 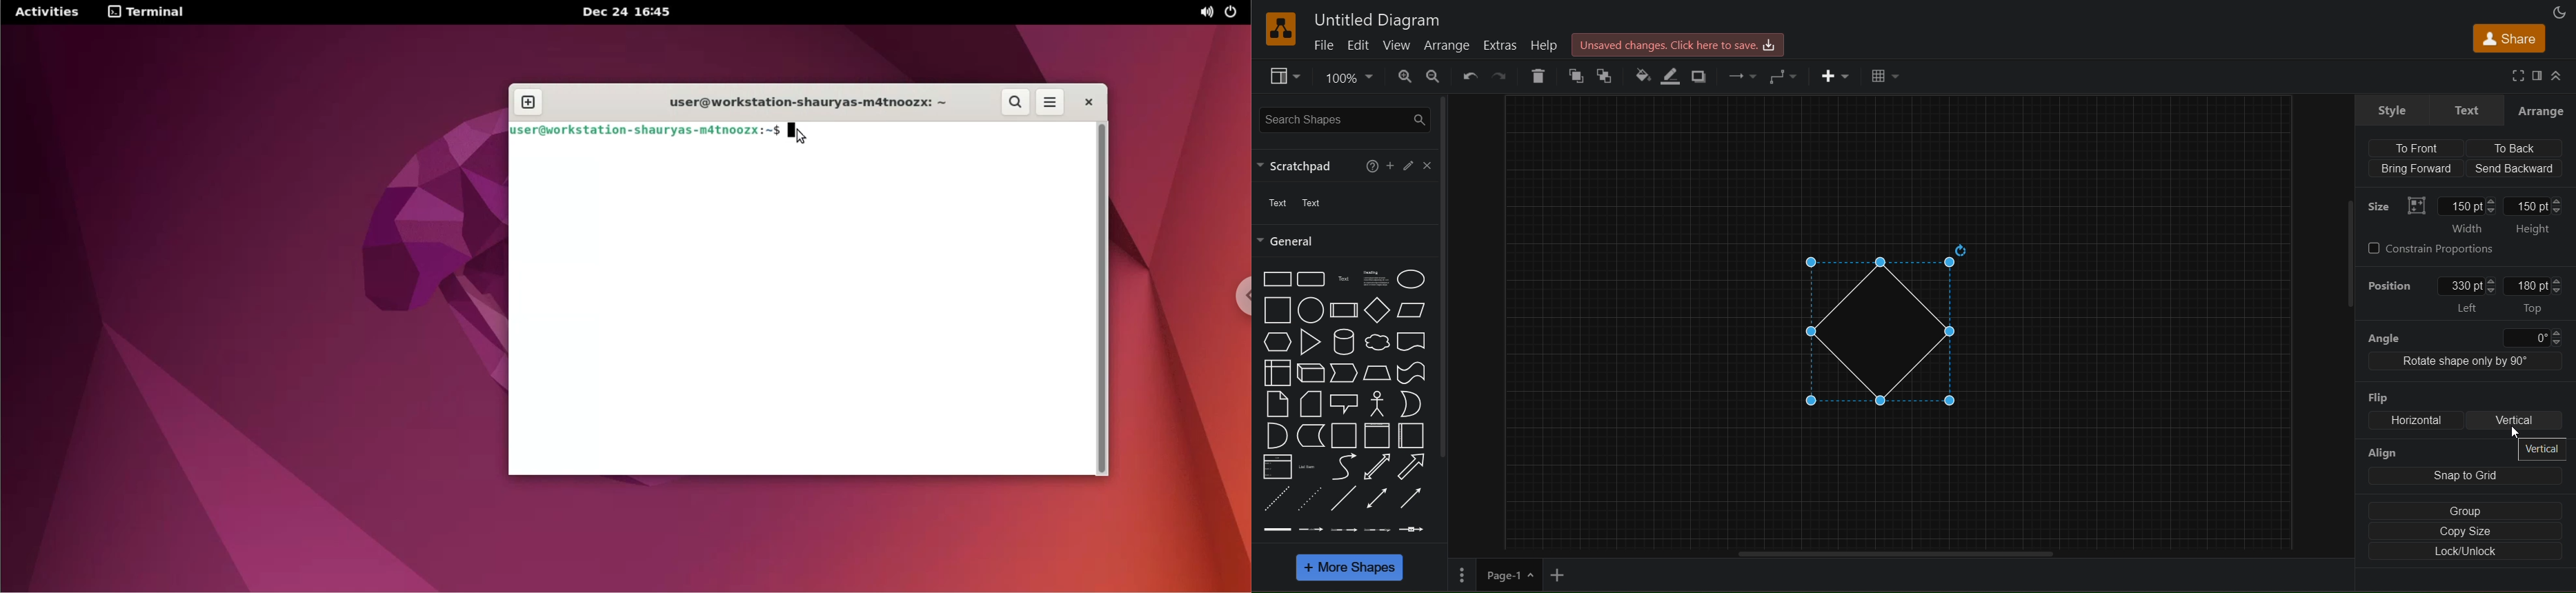 I want to click on headings, so click(x=1374, y=277).